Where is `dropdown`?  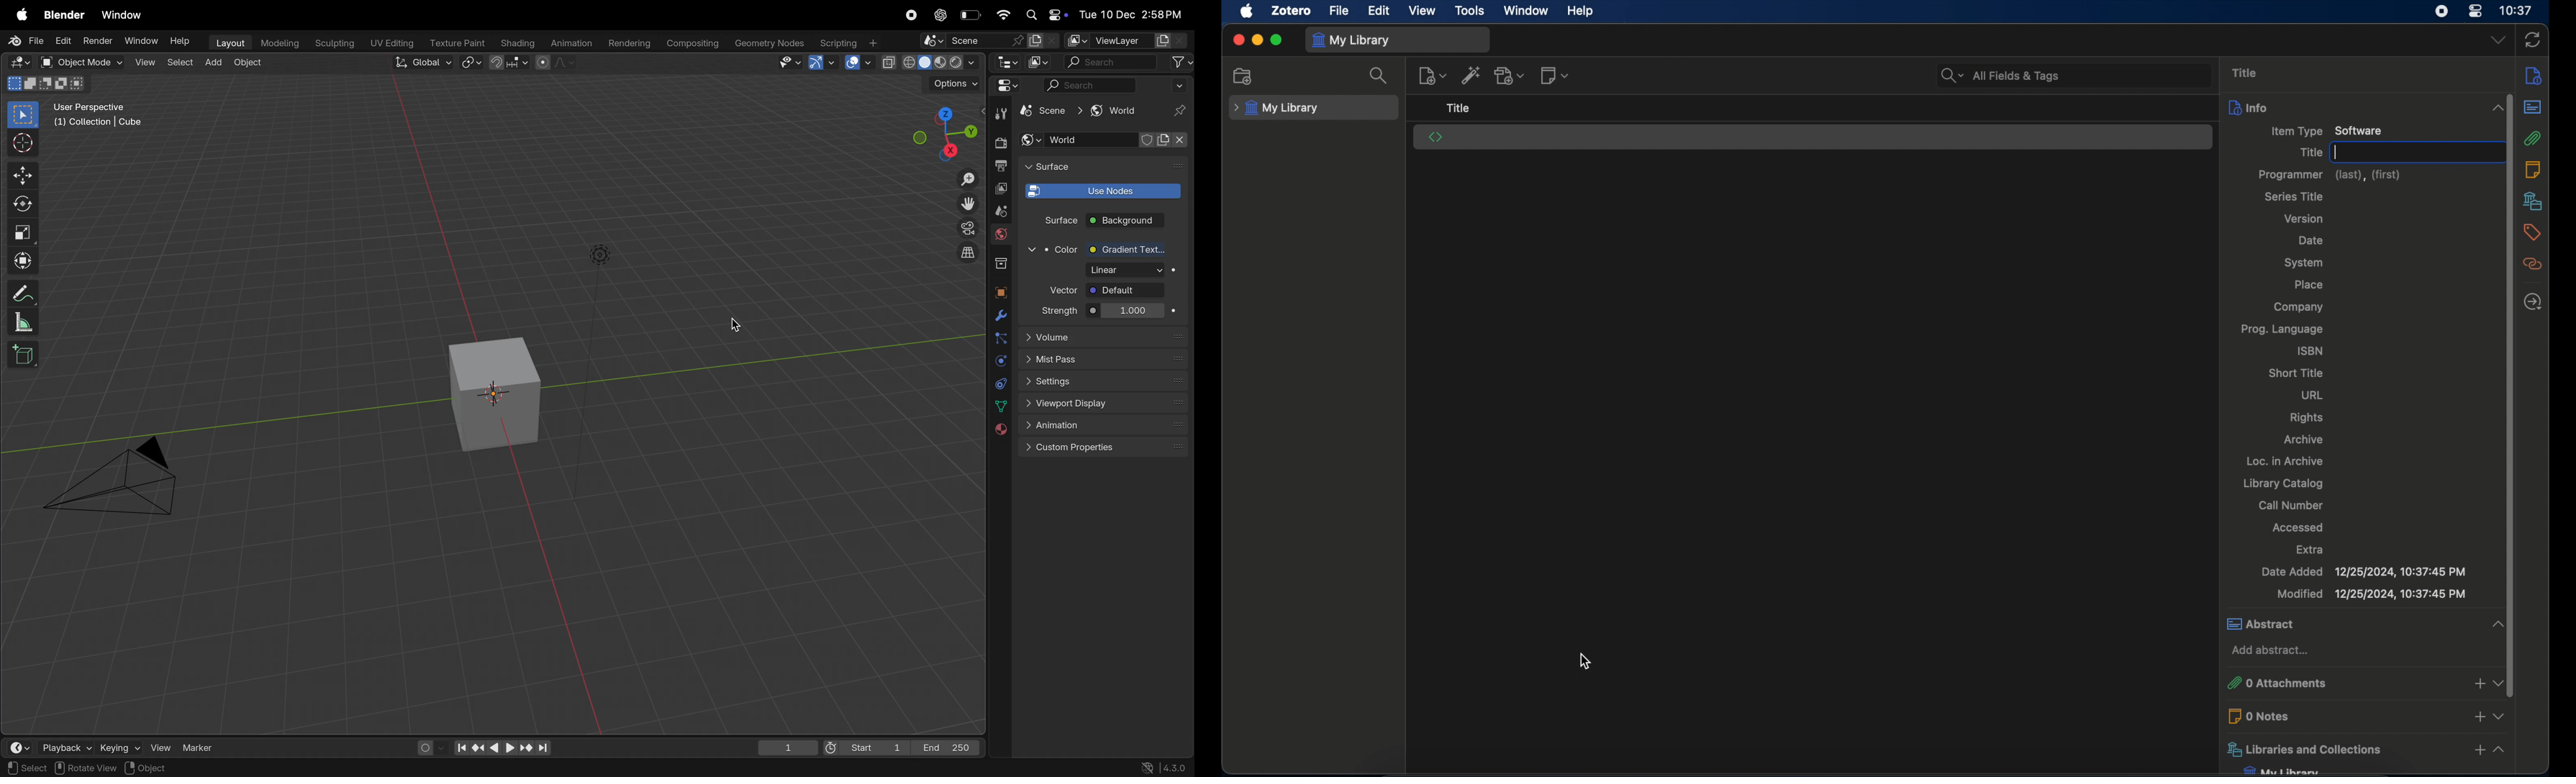
dropdown is located at coordinates (2500, 715).